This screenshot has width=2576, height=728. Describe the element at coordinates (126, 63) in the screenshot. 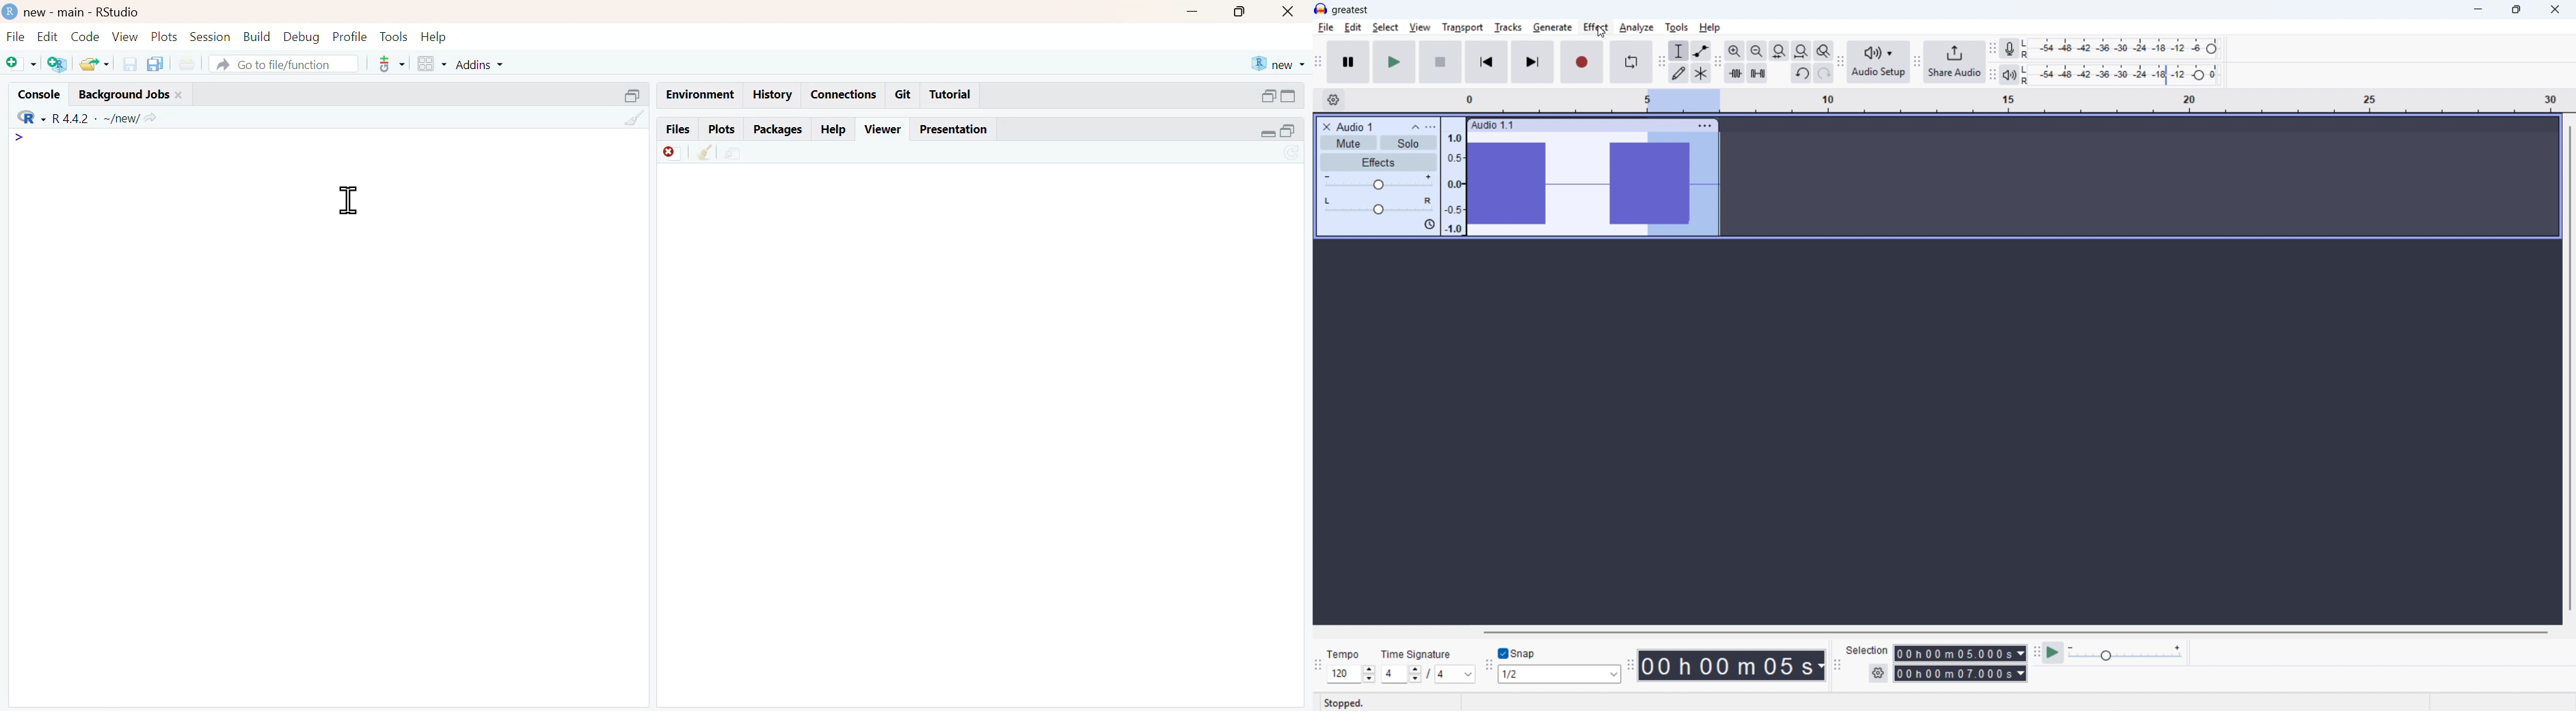

I see `Save current doc` at that location.